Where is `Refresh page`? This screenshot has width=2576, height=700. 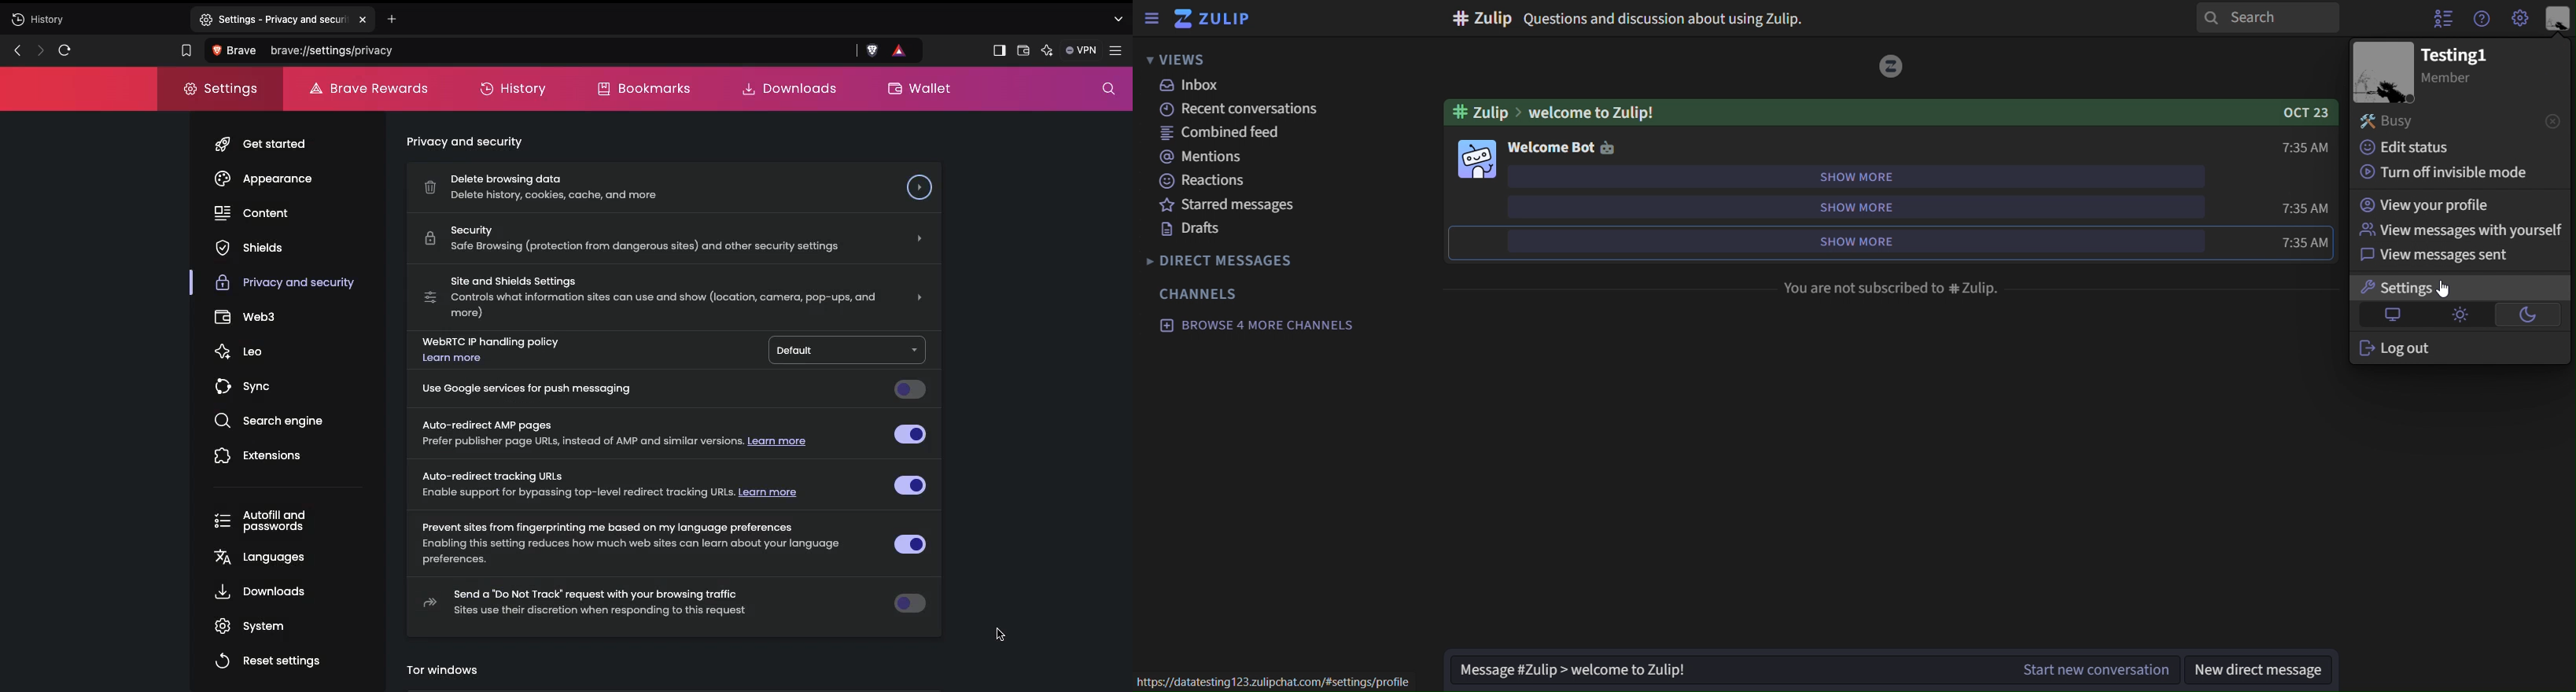
Refresh page is located at coordinates (64, 50).